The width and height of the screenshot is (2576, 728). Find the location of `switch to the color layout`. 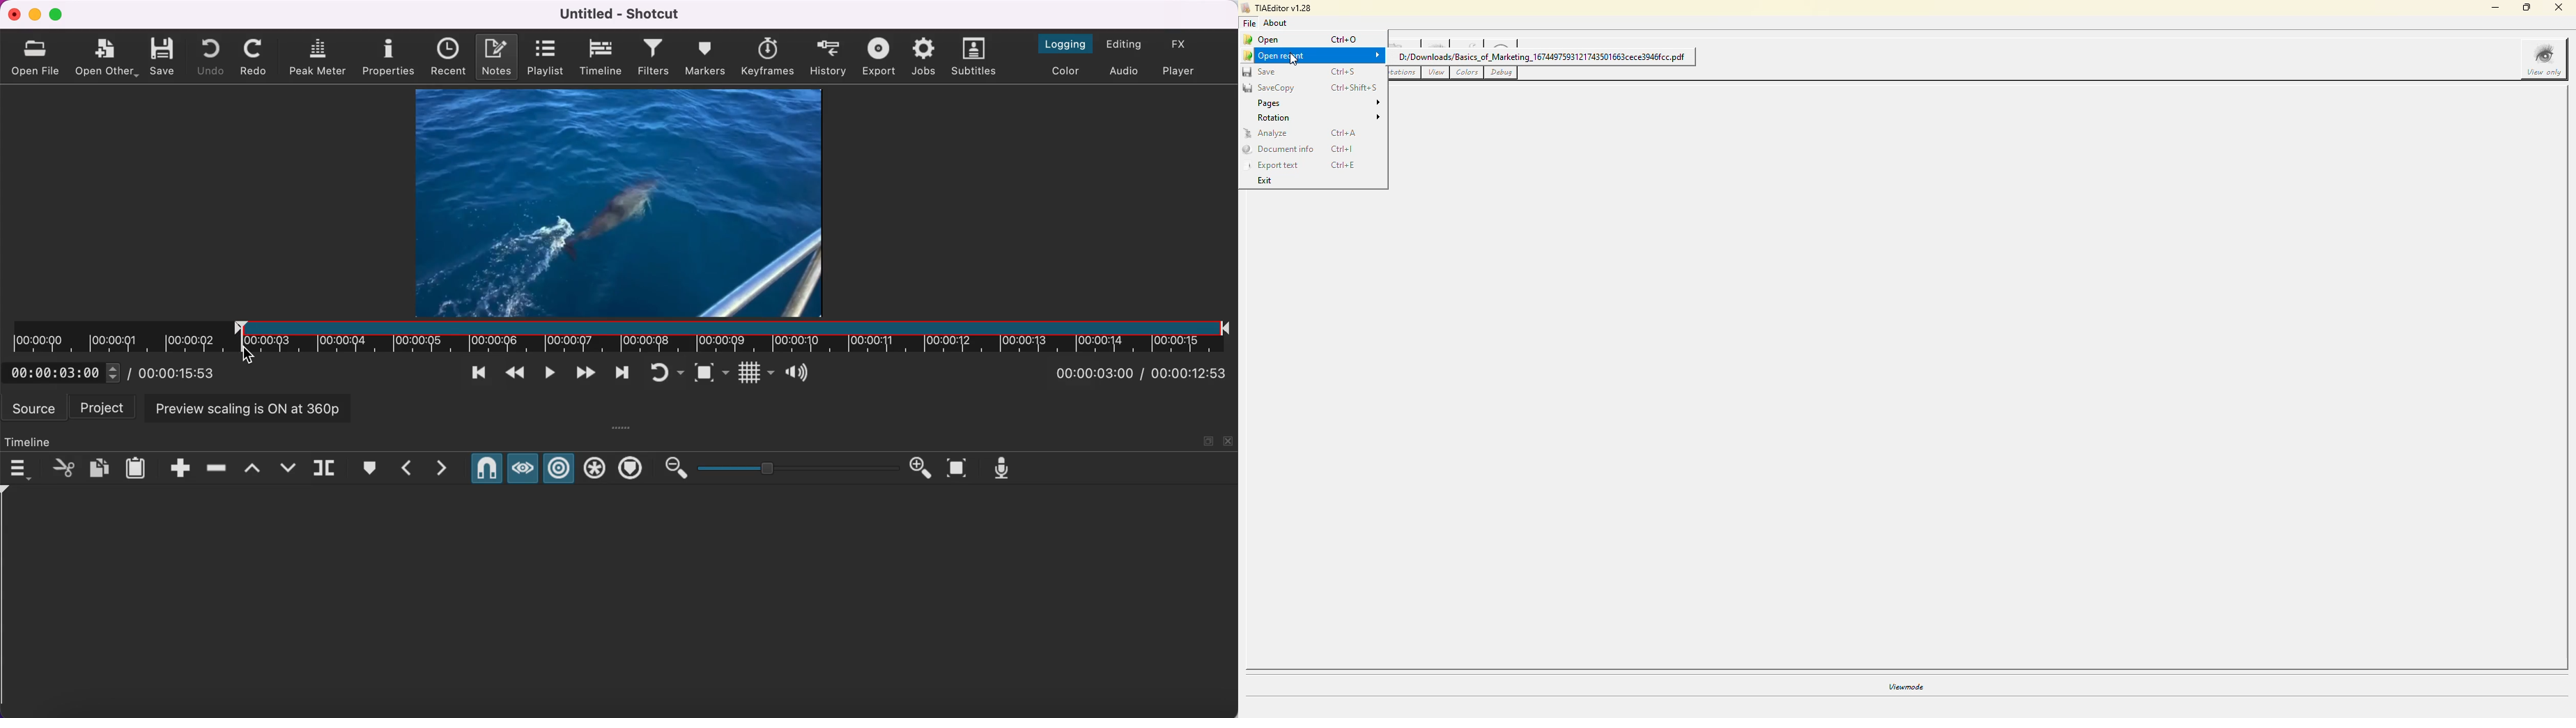

switch to the color layout is located at coordinates (1069, 71).